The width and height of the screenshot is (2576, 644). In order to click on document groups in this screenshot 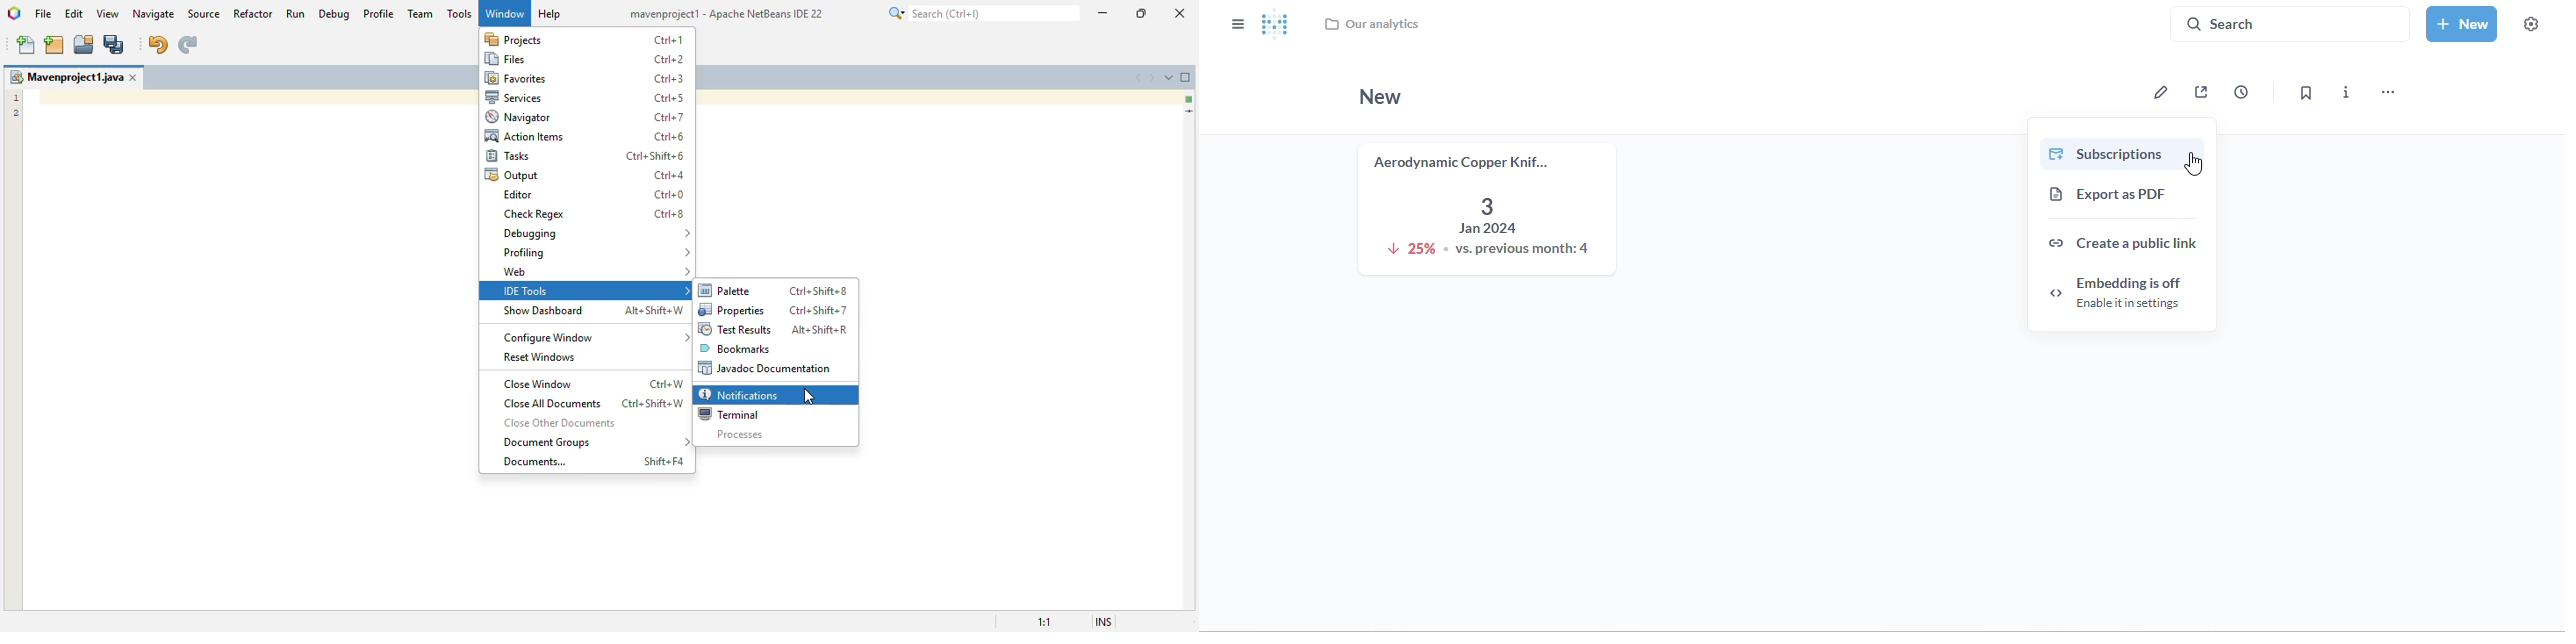, I will do `click(597, 442)`.